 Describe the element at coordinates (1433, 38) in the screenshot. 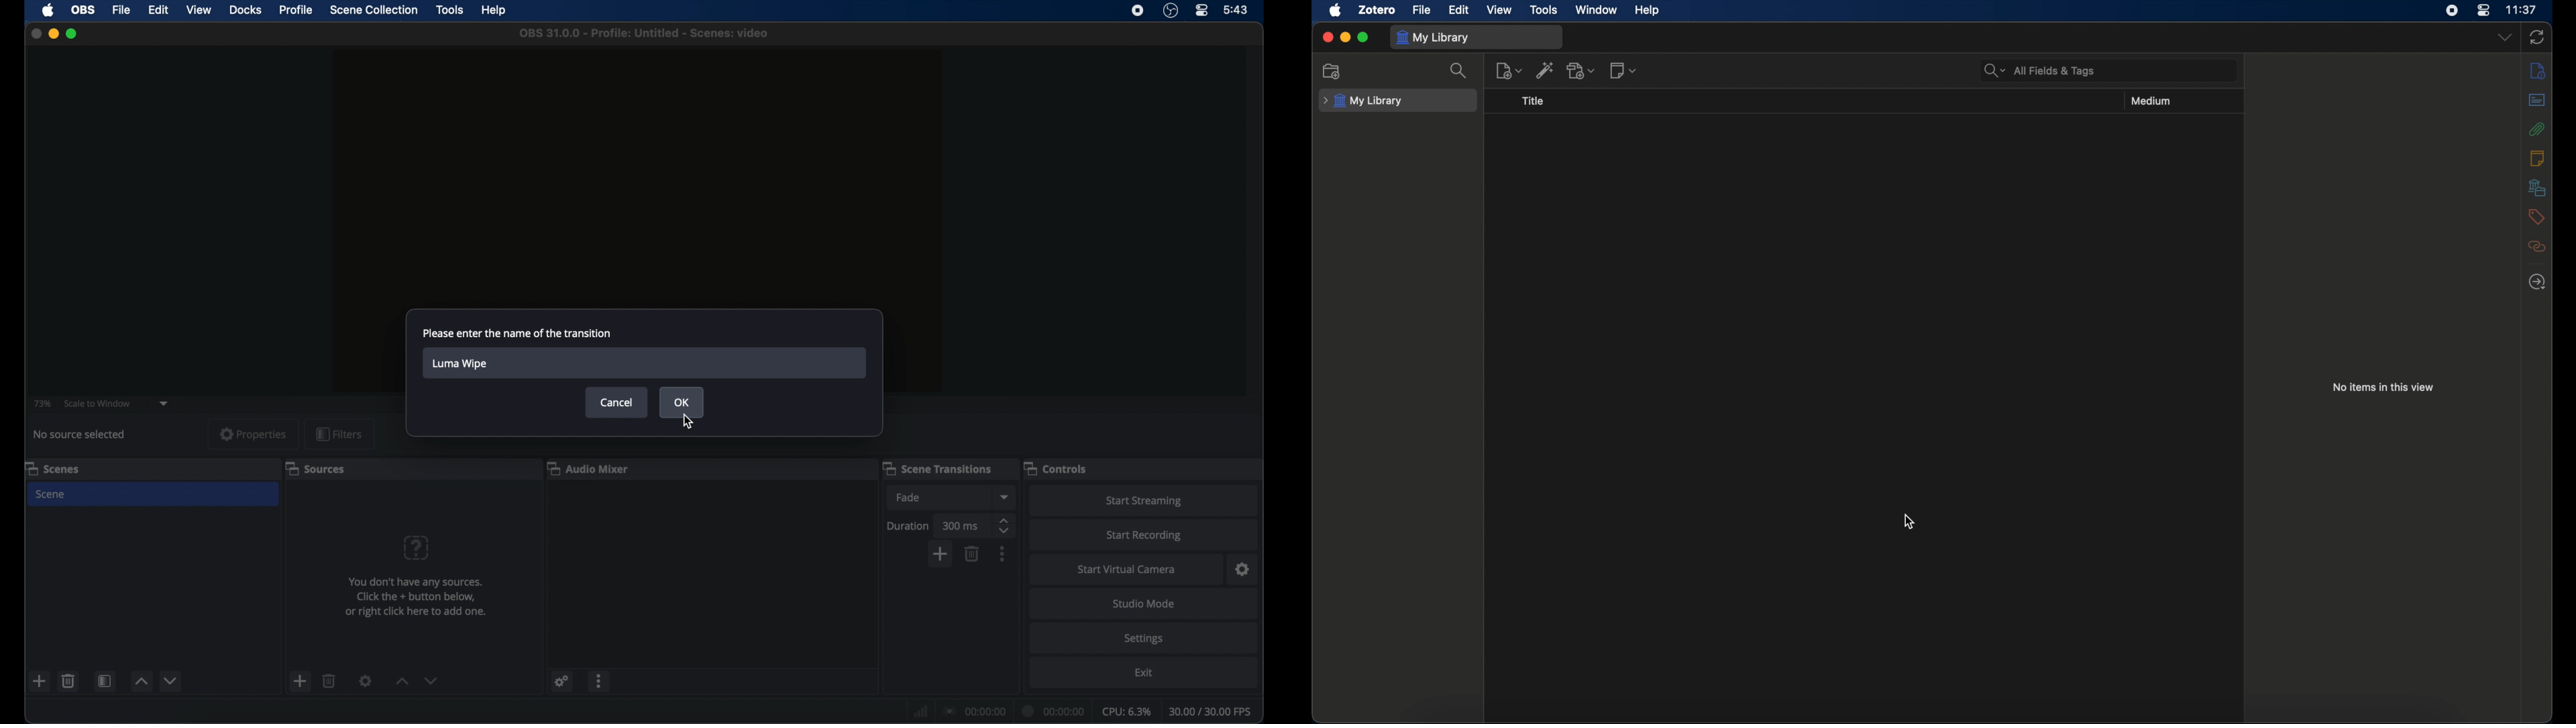

I see `my library` at that location.